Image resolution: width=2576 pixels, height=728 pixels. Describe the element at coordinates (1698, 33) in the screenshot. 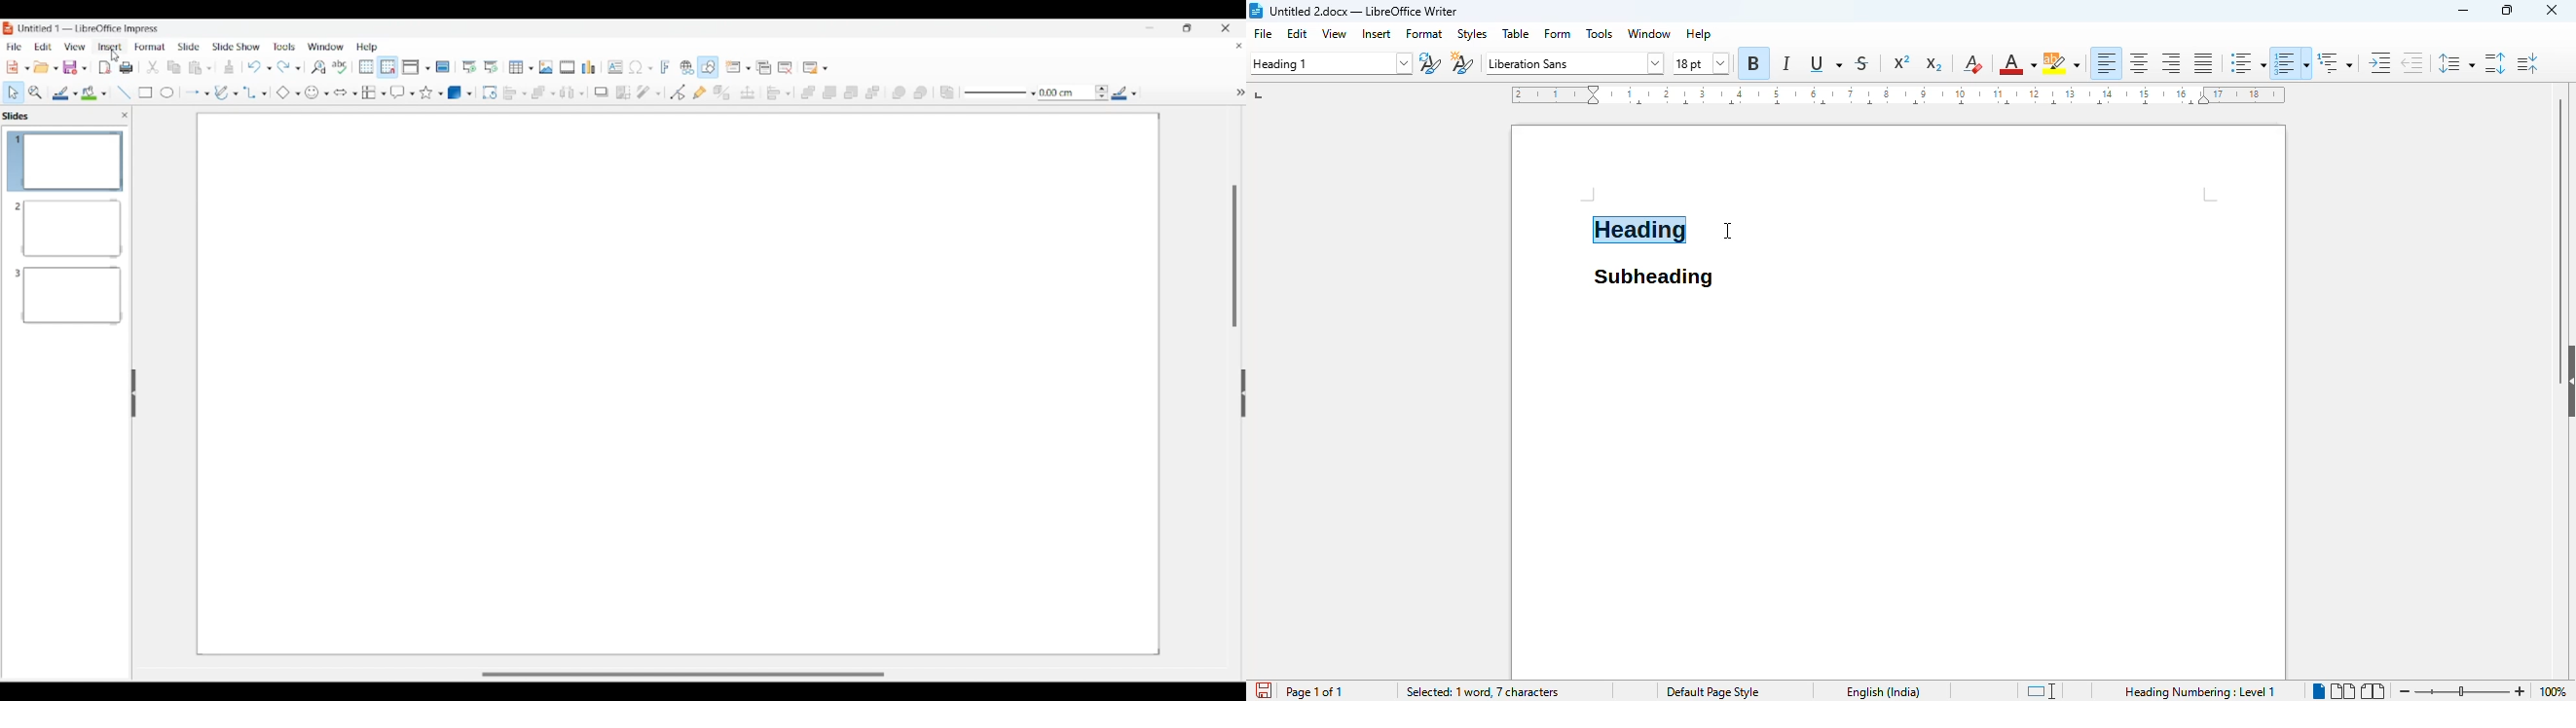

I see `help` at that location.